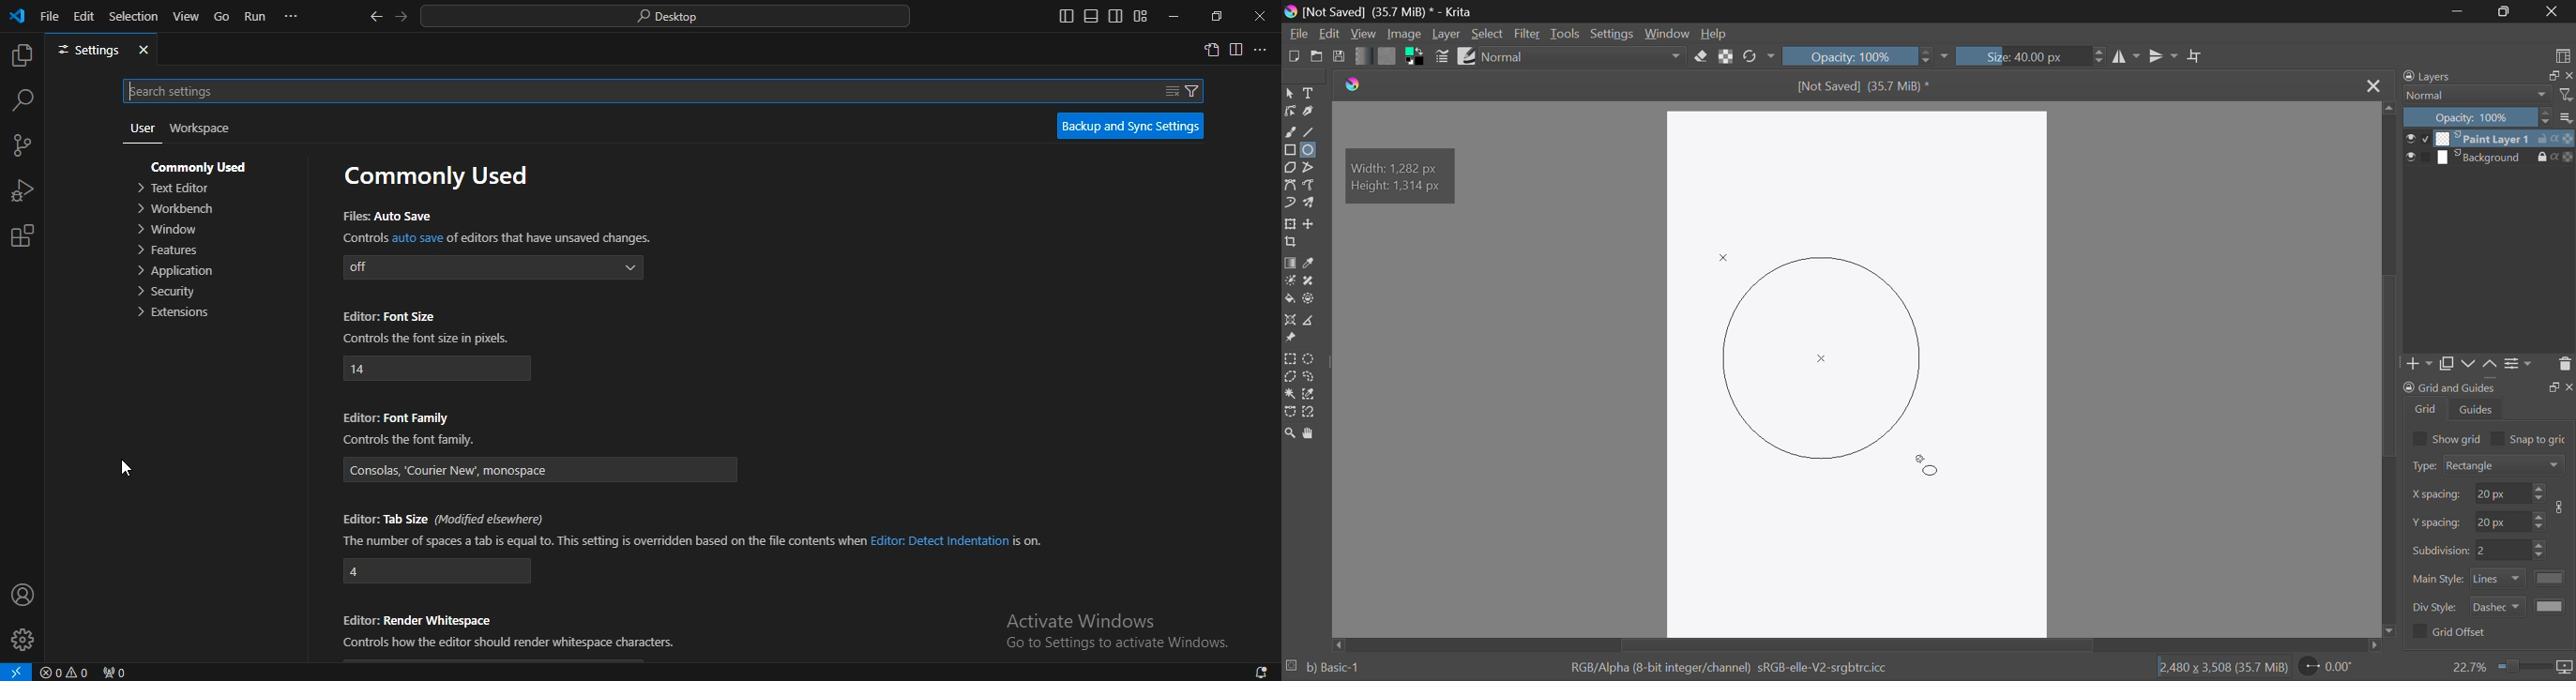 The width and height of the screenshot is (2576, 700). I want to click on edit, so click(84, 16).